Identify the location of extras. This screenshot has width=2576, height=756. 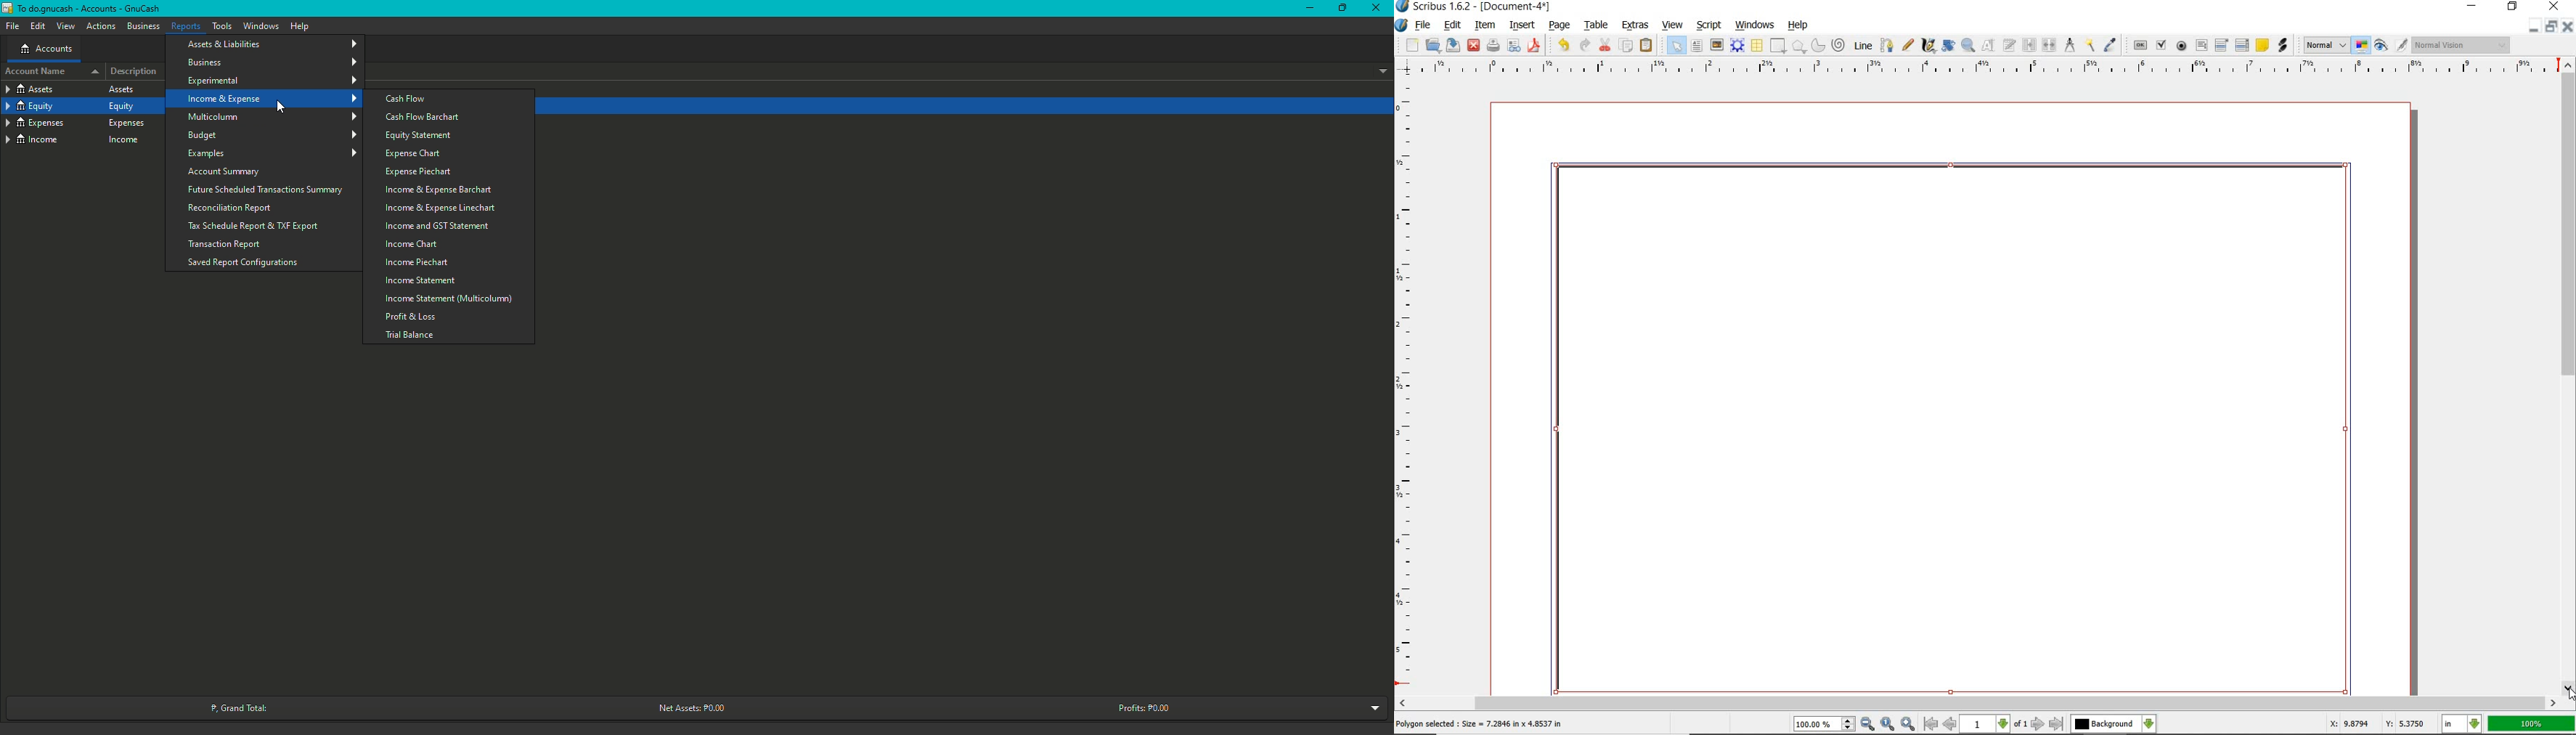
(1634, 25).